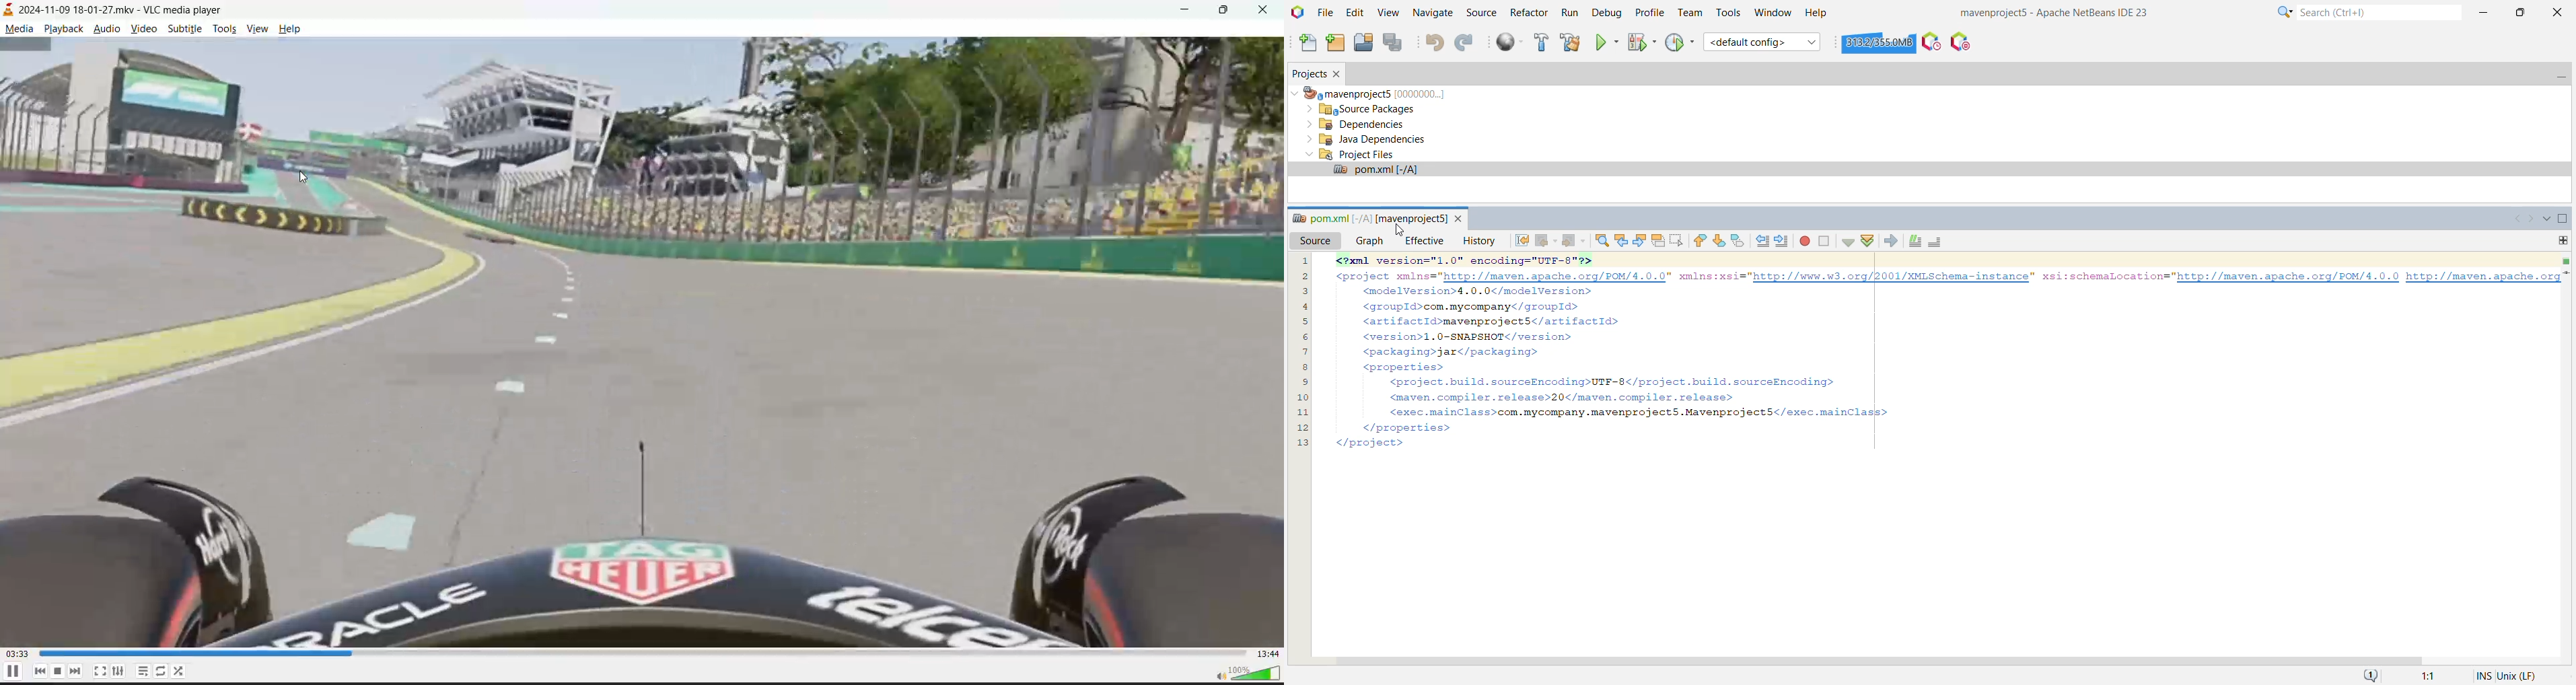  I want to click on stop, so click(60, 670).